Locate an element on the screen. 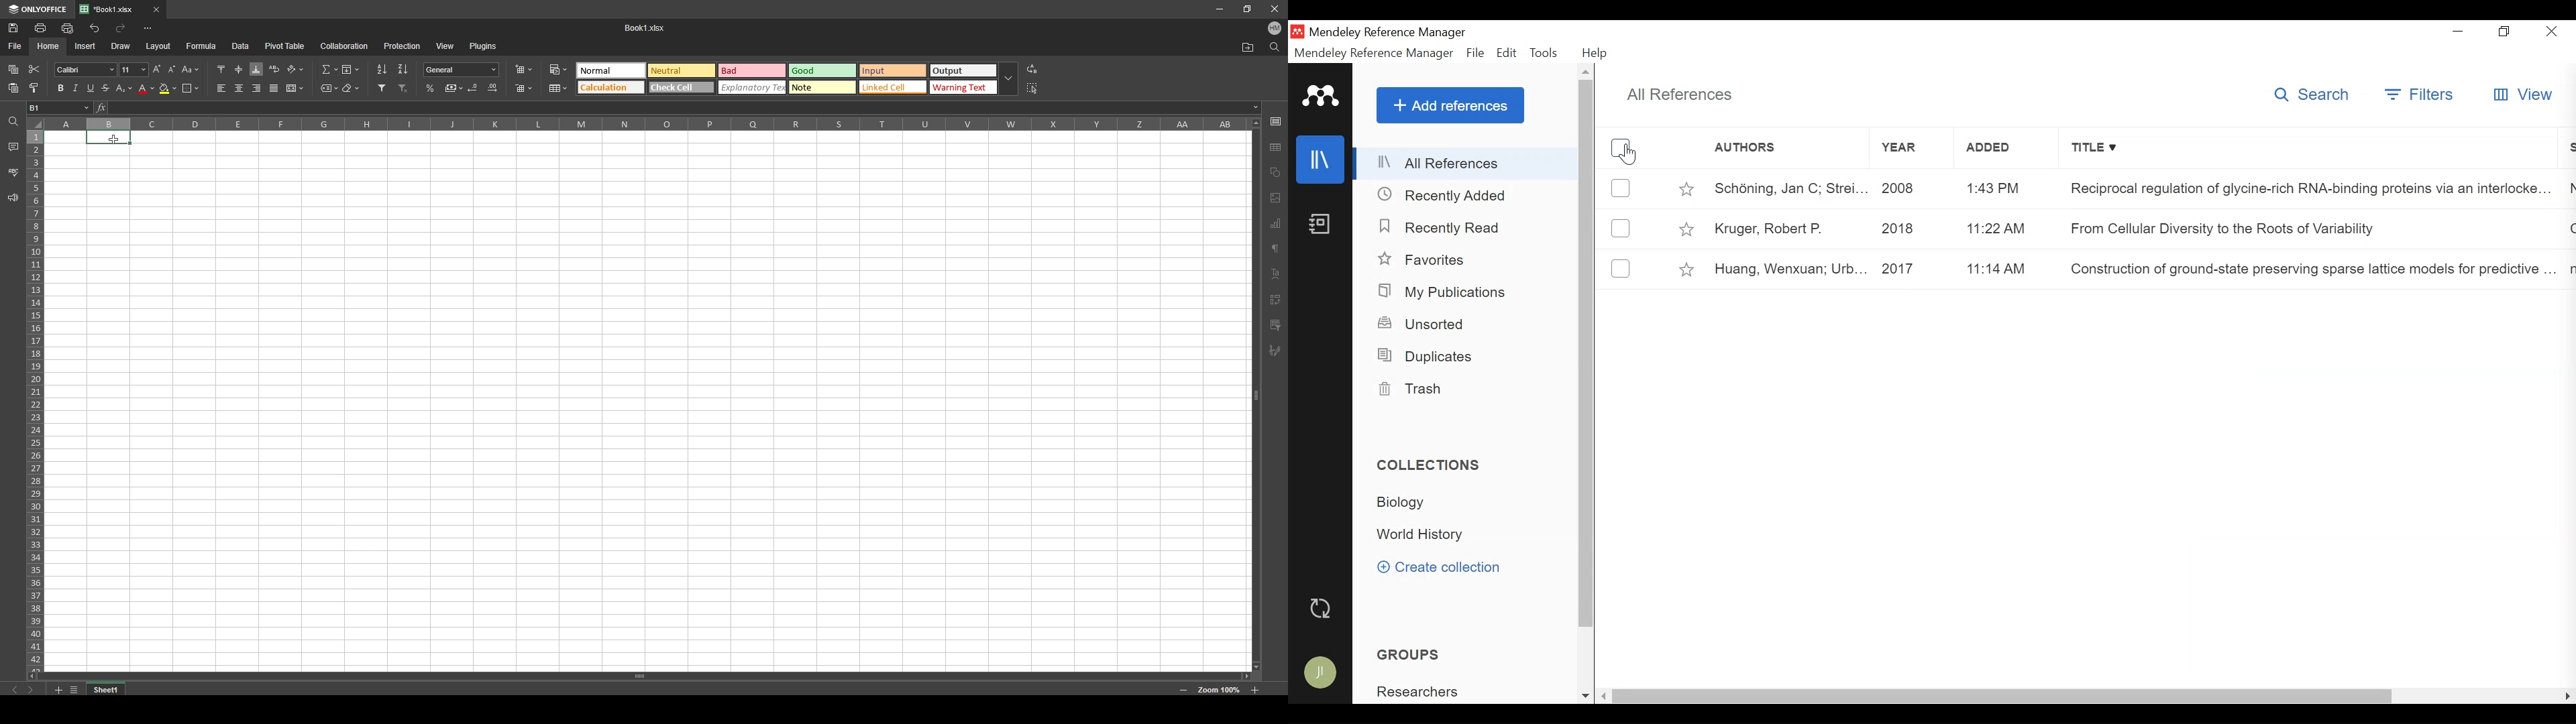 This screenshot has width=2576, height=728. named ranges is located at coordinates (329, 87).